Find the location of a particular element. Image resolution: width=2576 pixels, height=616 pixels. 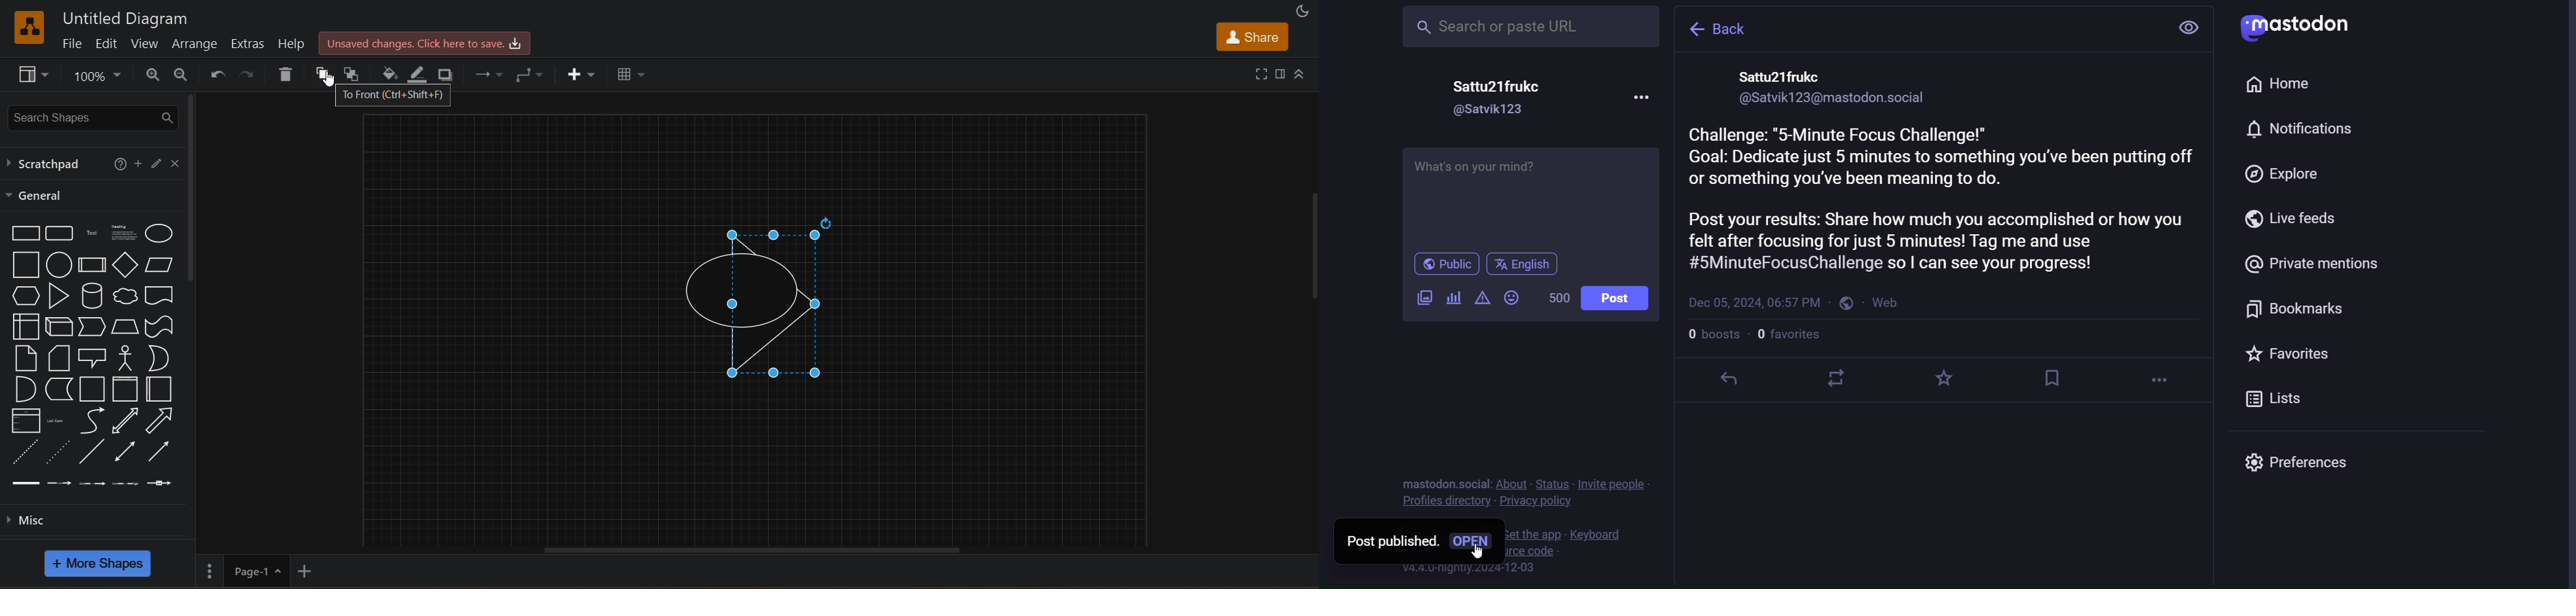

emoji is located at coordinates (1512, 298).